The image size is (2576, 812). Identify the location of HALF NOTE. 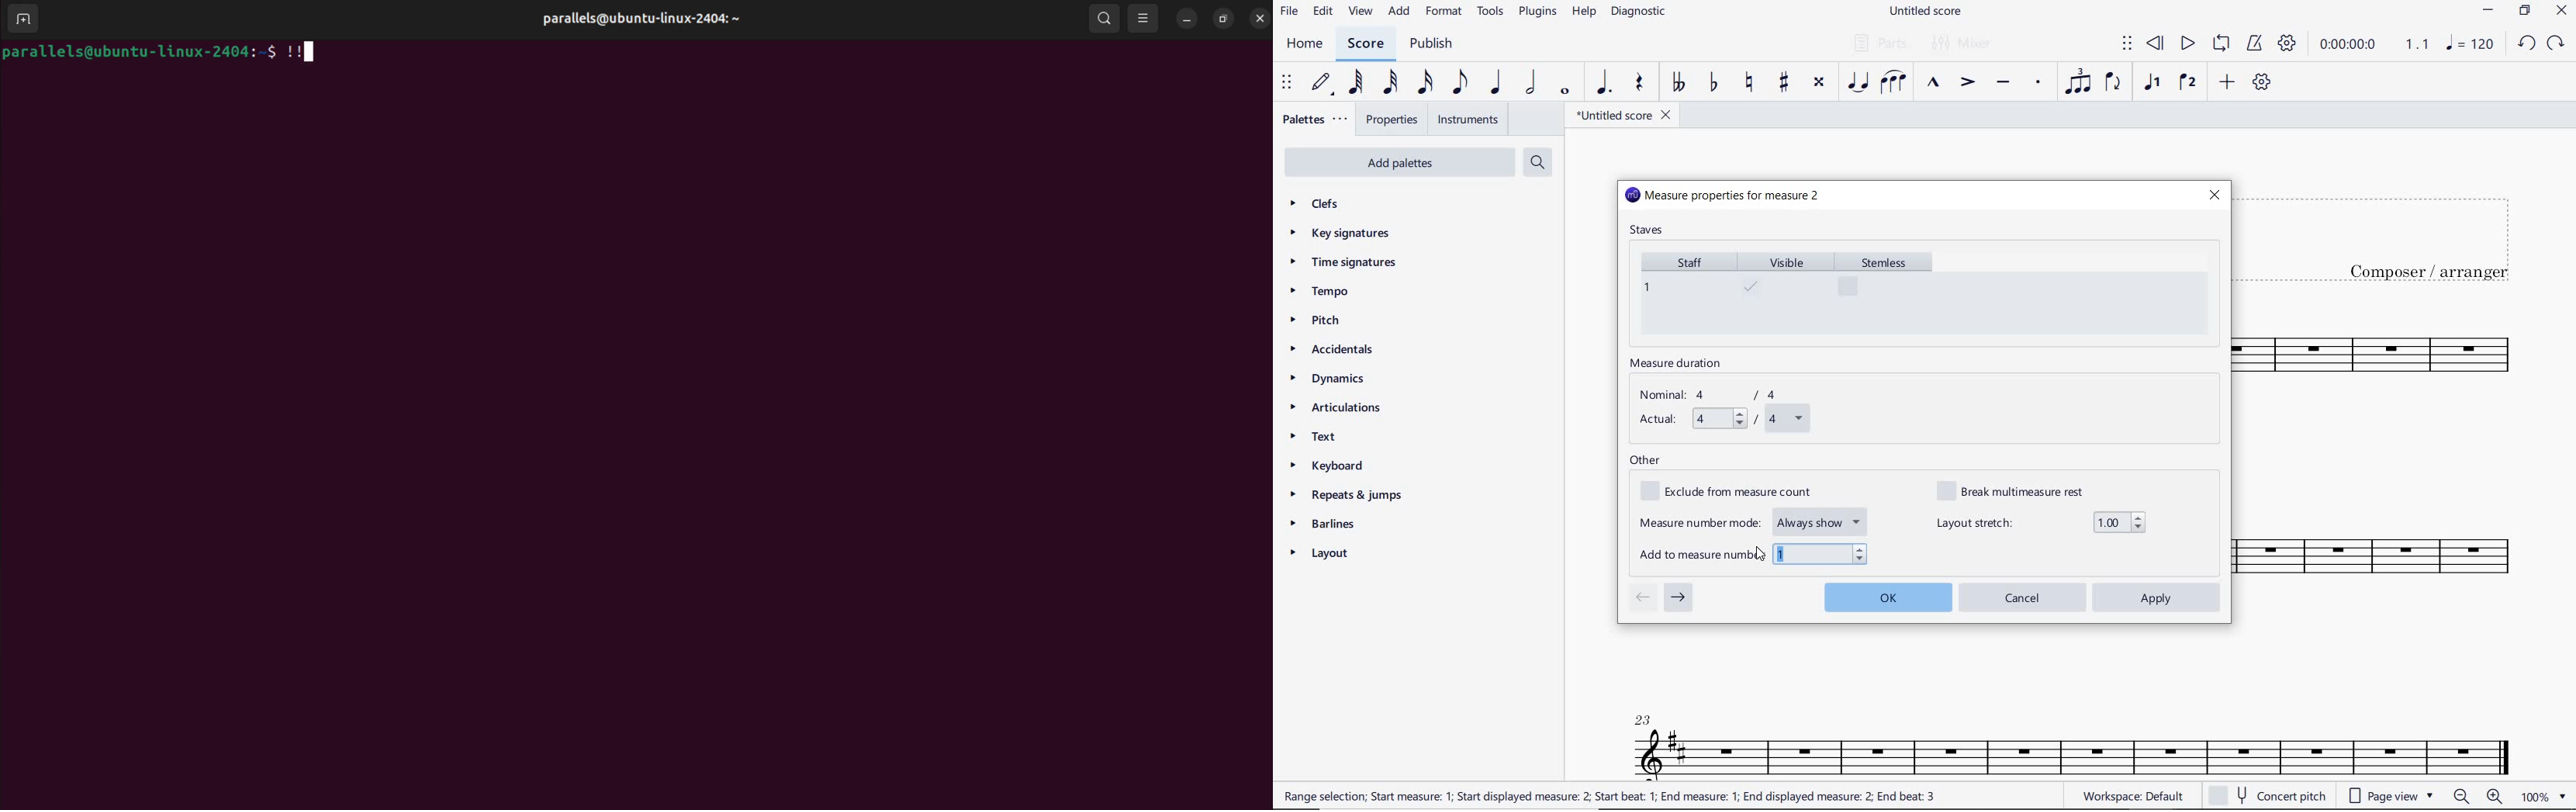
(1532, 83).